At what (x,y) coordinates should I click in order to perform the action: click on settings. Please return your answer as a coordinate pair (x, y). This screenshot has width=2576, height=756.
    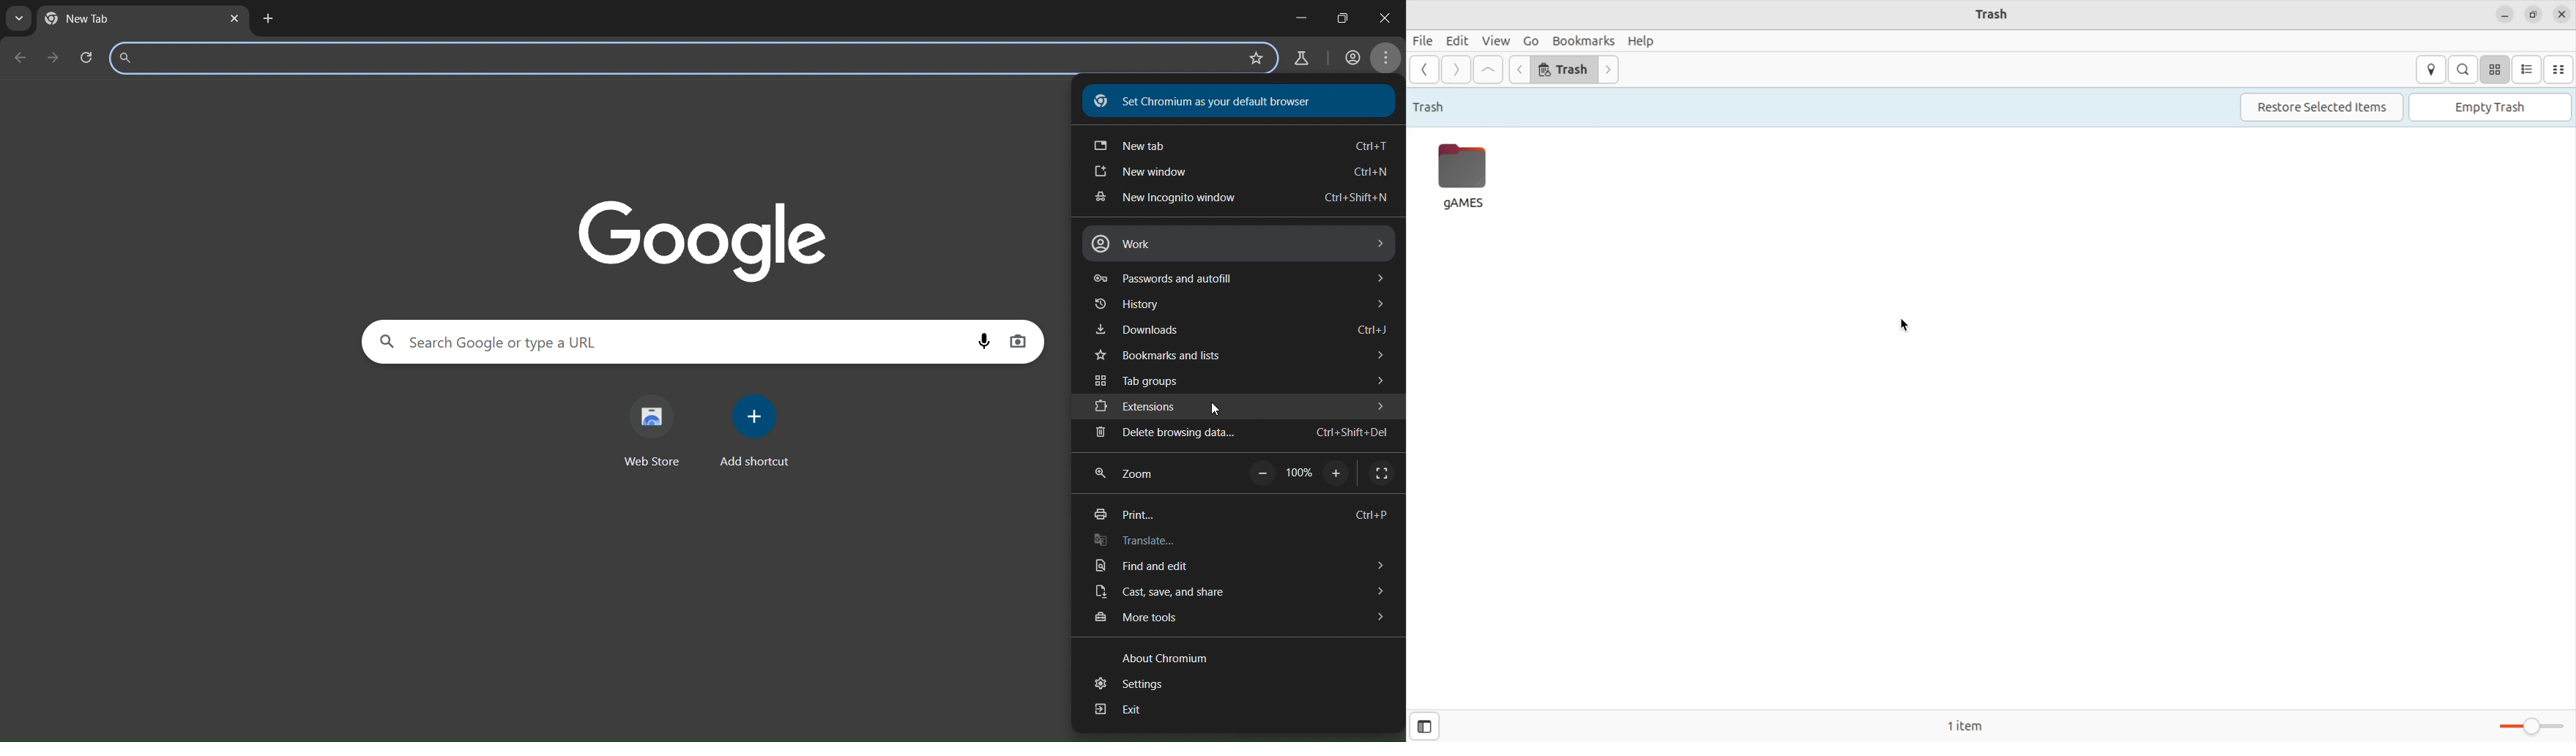
    Looking at the image, I should click on (1125, 681).